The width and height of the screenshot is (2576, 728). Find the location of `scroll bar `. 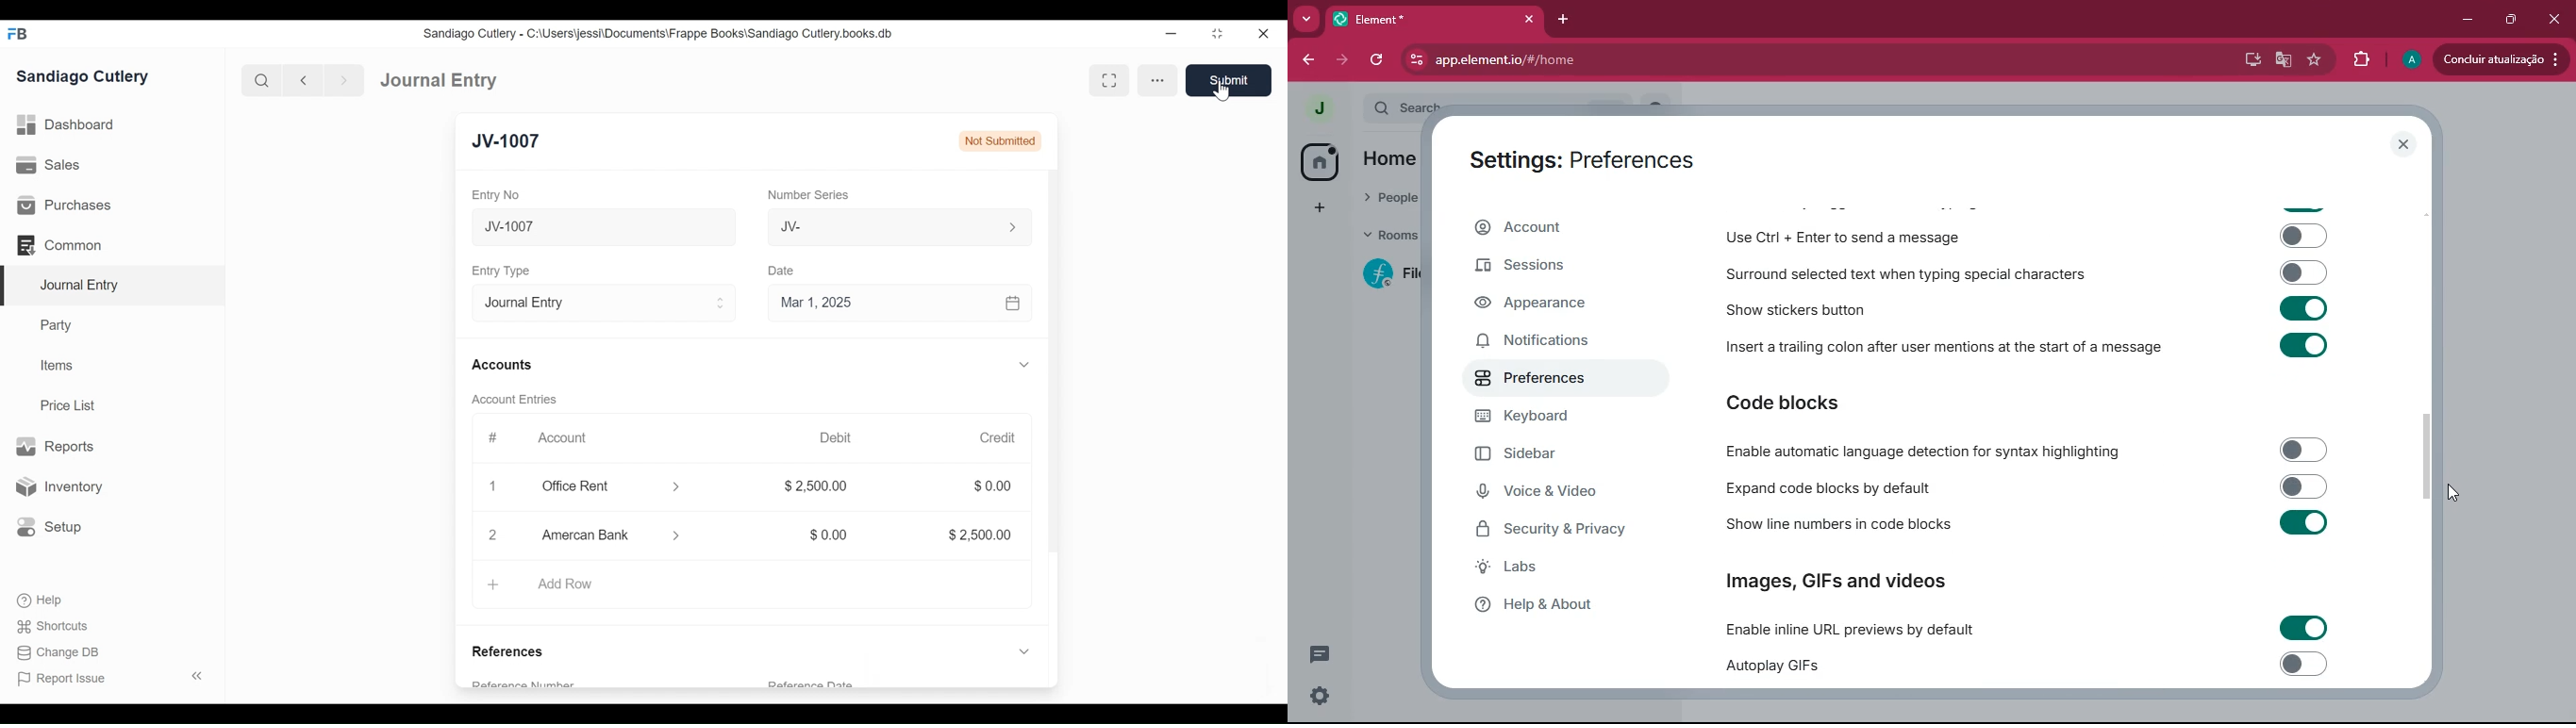

scroll bar  is located at coordinates (2419, 455).